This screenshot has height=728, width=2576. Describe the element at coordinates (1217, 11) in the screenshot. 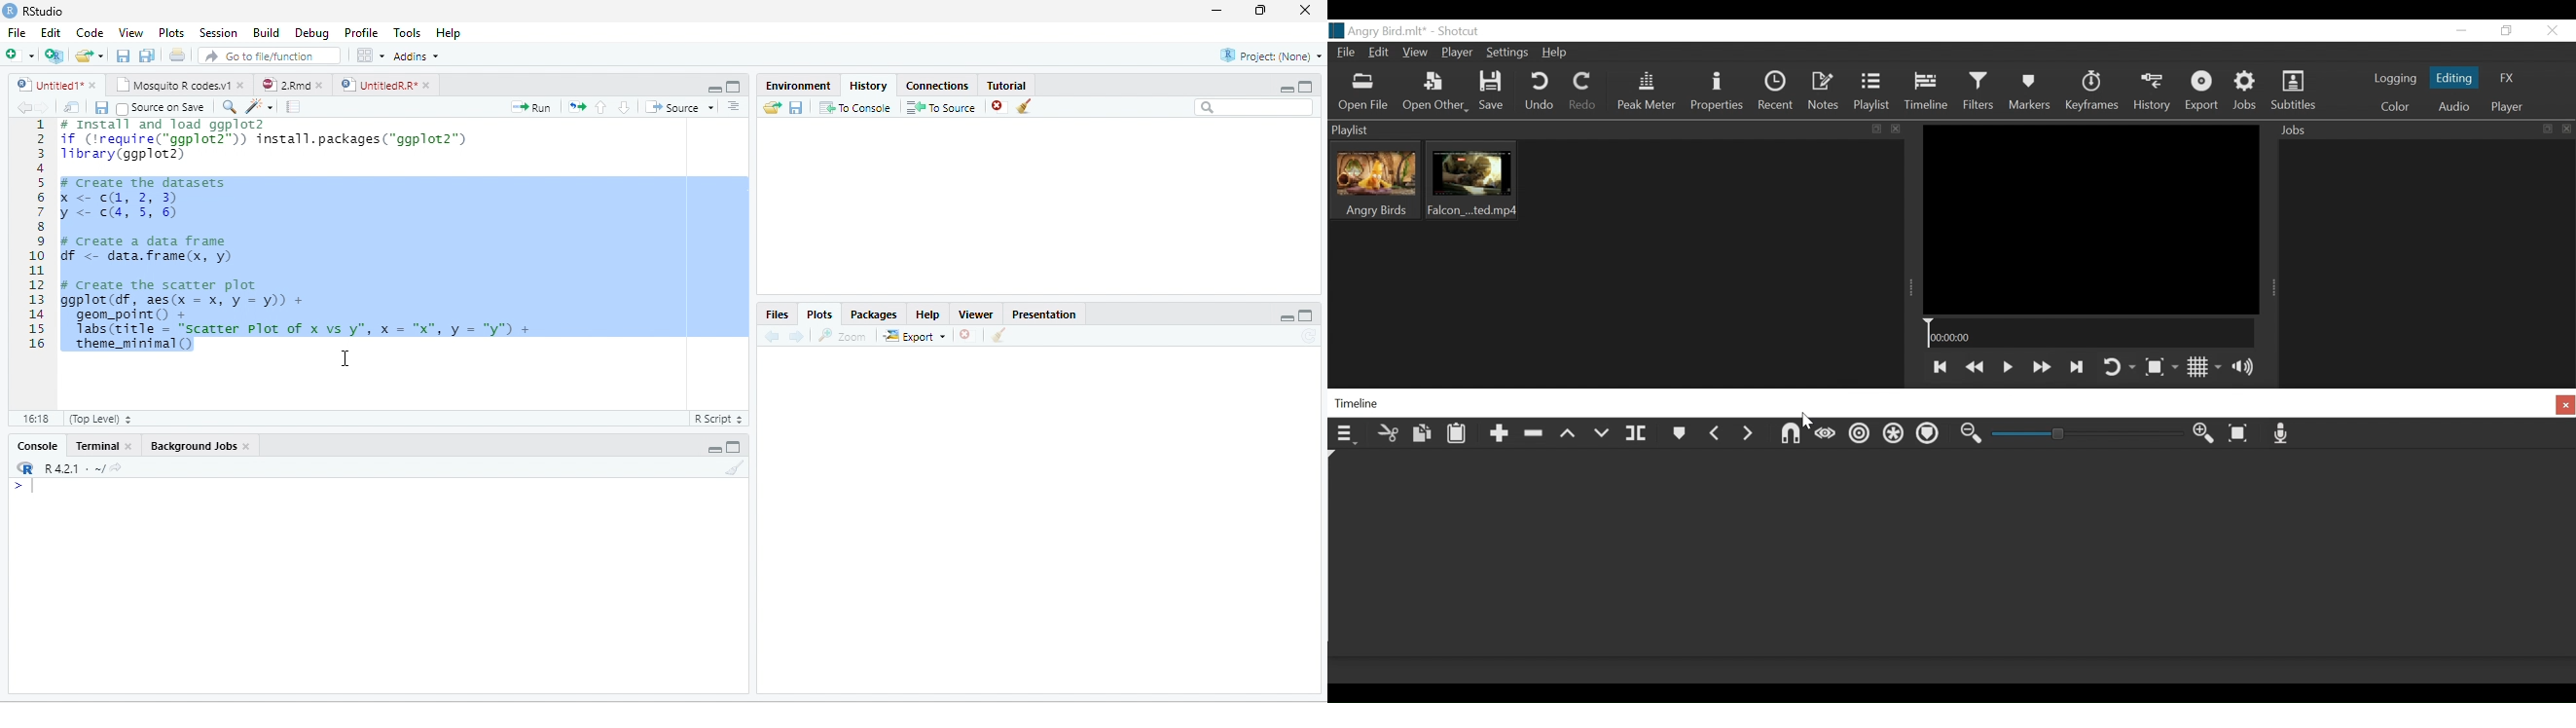

I see `minimize` at that location.